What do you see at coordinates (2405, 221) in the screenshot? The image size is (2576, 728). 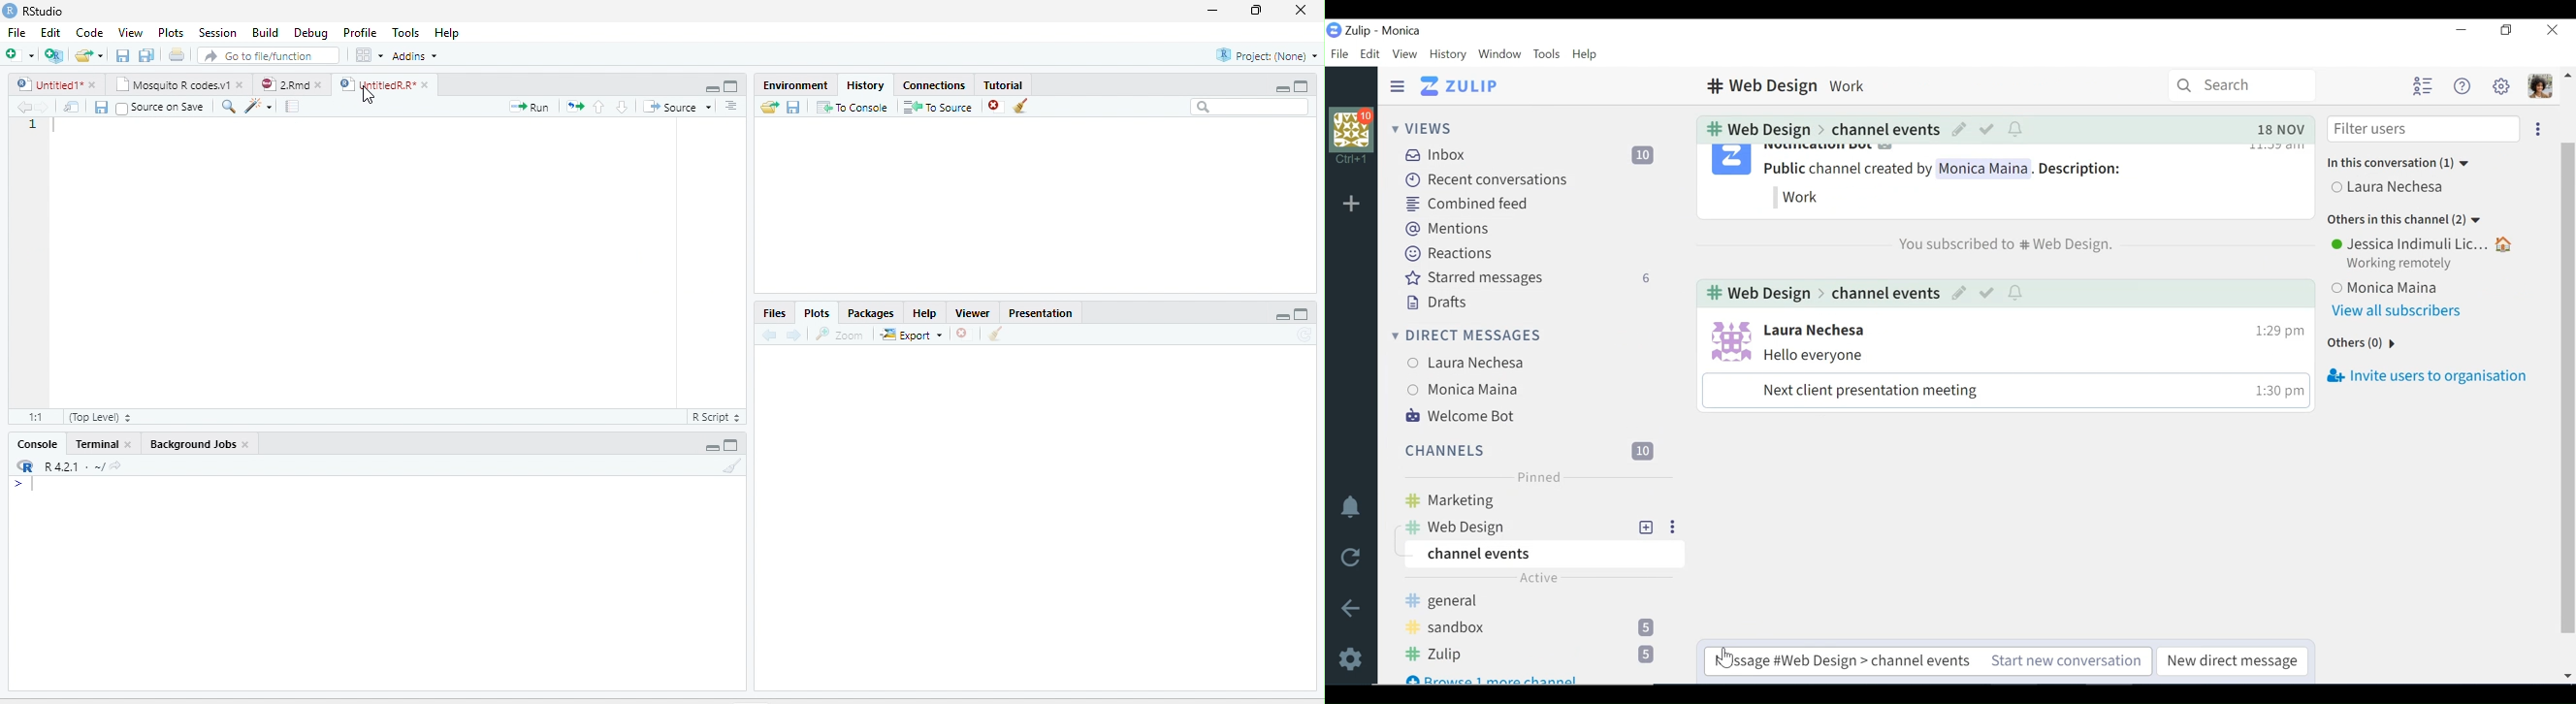 I see `Others in this channel` at bounding box center [2405, 221].